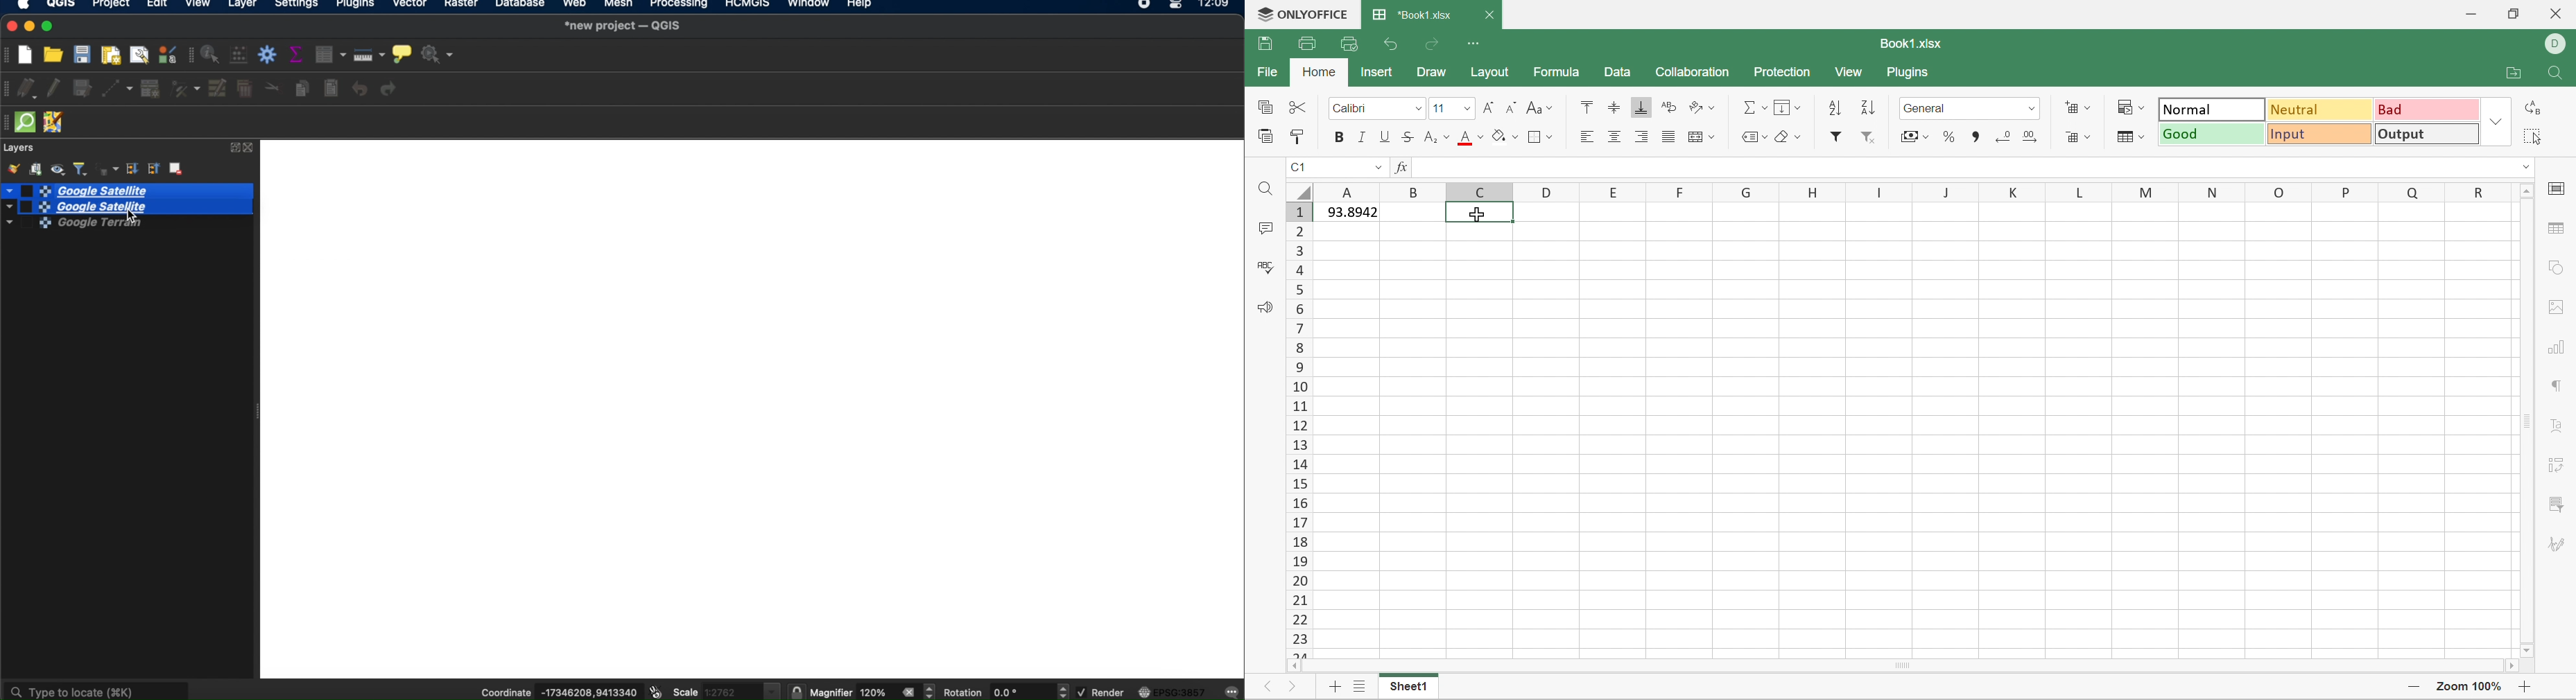 The width and height of the screenshot is (2576, 700). Describe the element at coordinates (38, 169) in the screenshot. I see `add group` at that location.